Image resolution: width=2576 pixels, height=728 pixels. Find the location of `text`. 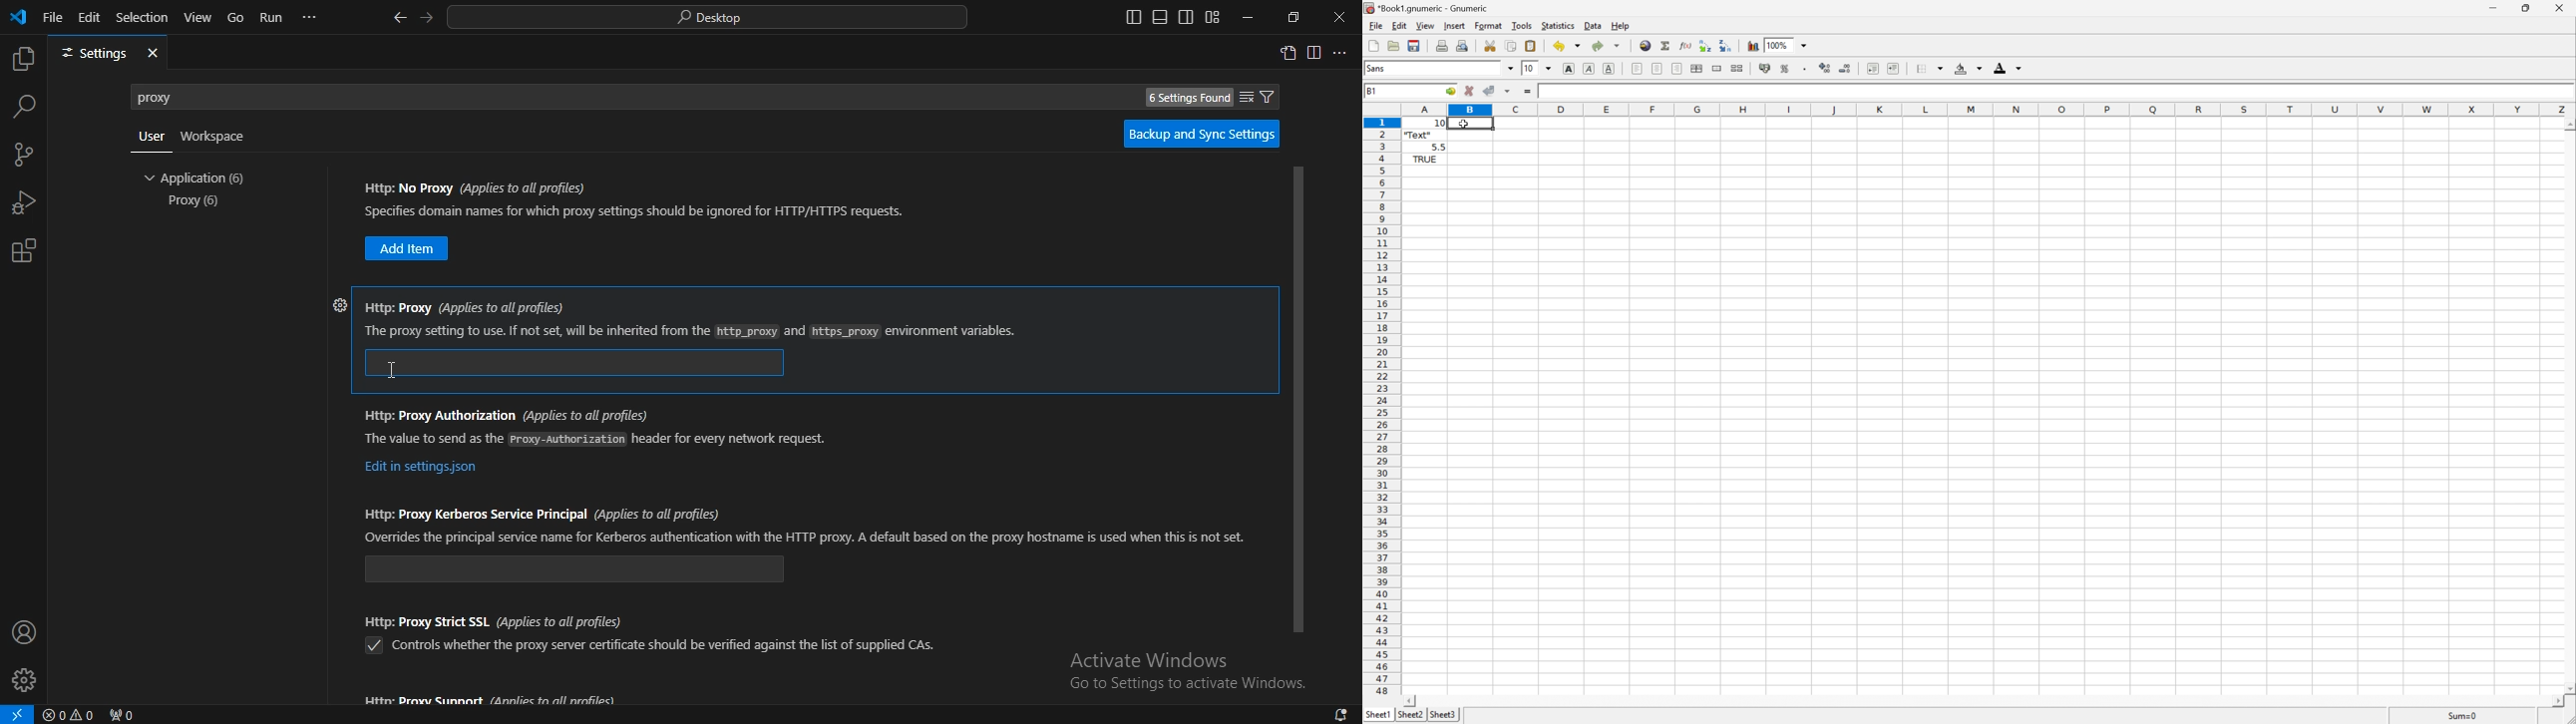

text is located at coordinates (1190, 686).